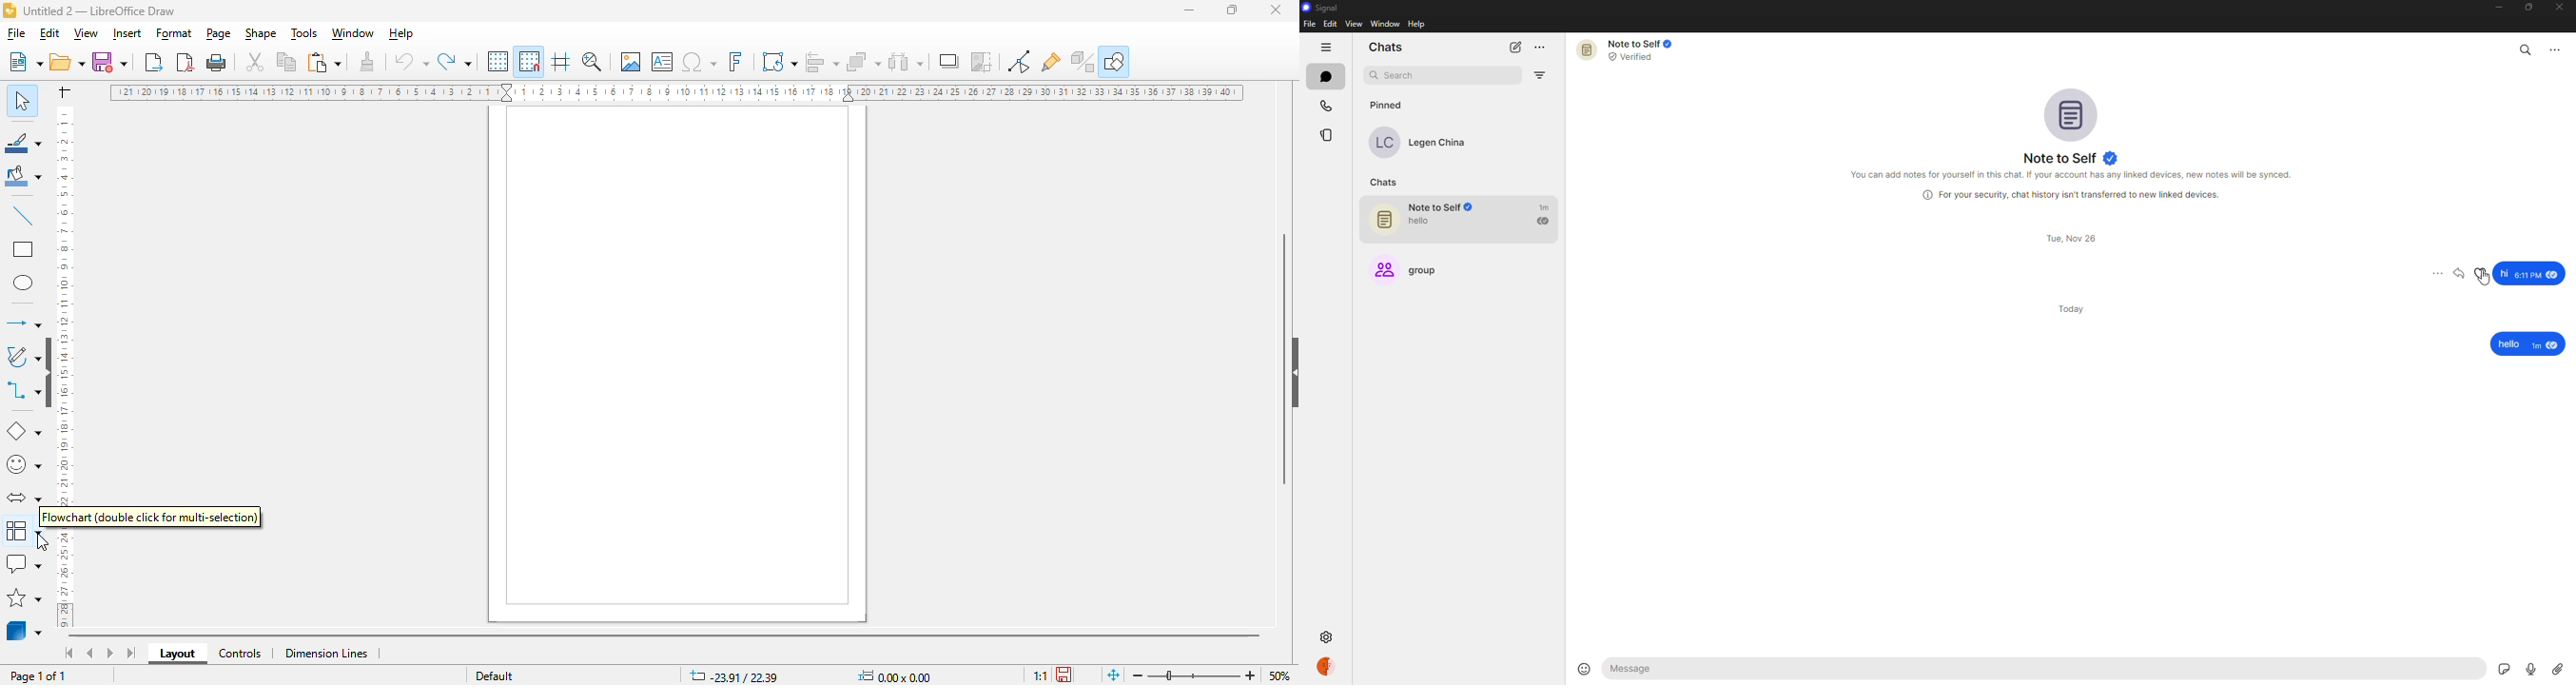 The height and width of the screenshot is (700, 2576). Describe the element at coordinates (1387, 182) in the screenshot. I see `chats` at that location.